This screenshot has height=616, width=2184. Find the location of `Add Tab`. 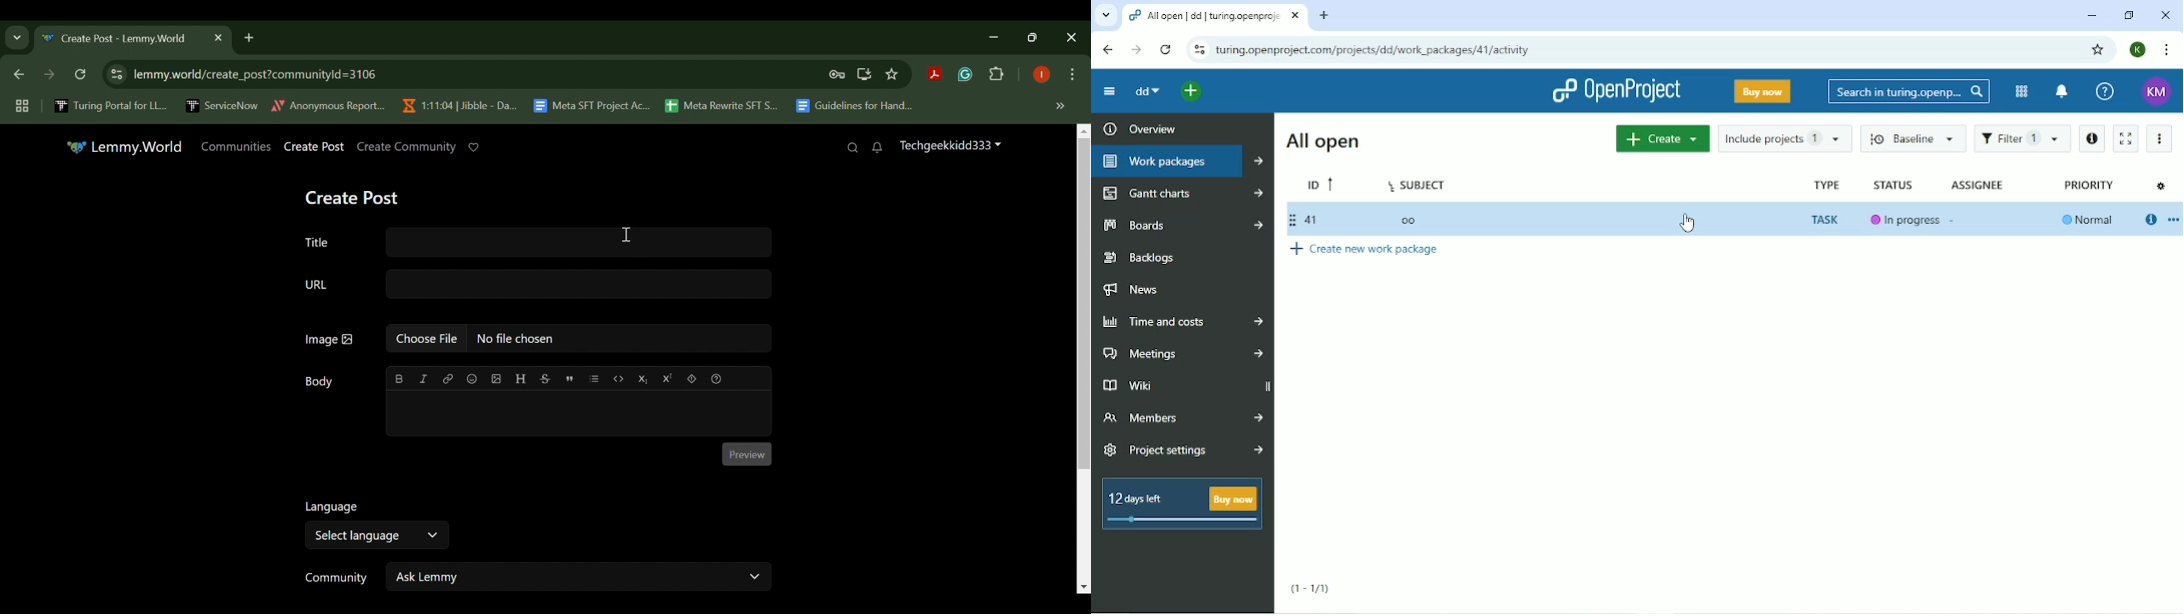

Add Tab is located at coordinates (248, 37).